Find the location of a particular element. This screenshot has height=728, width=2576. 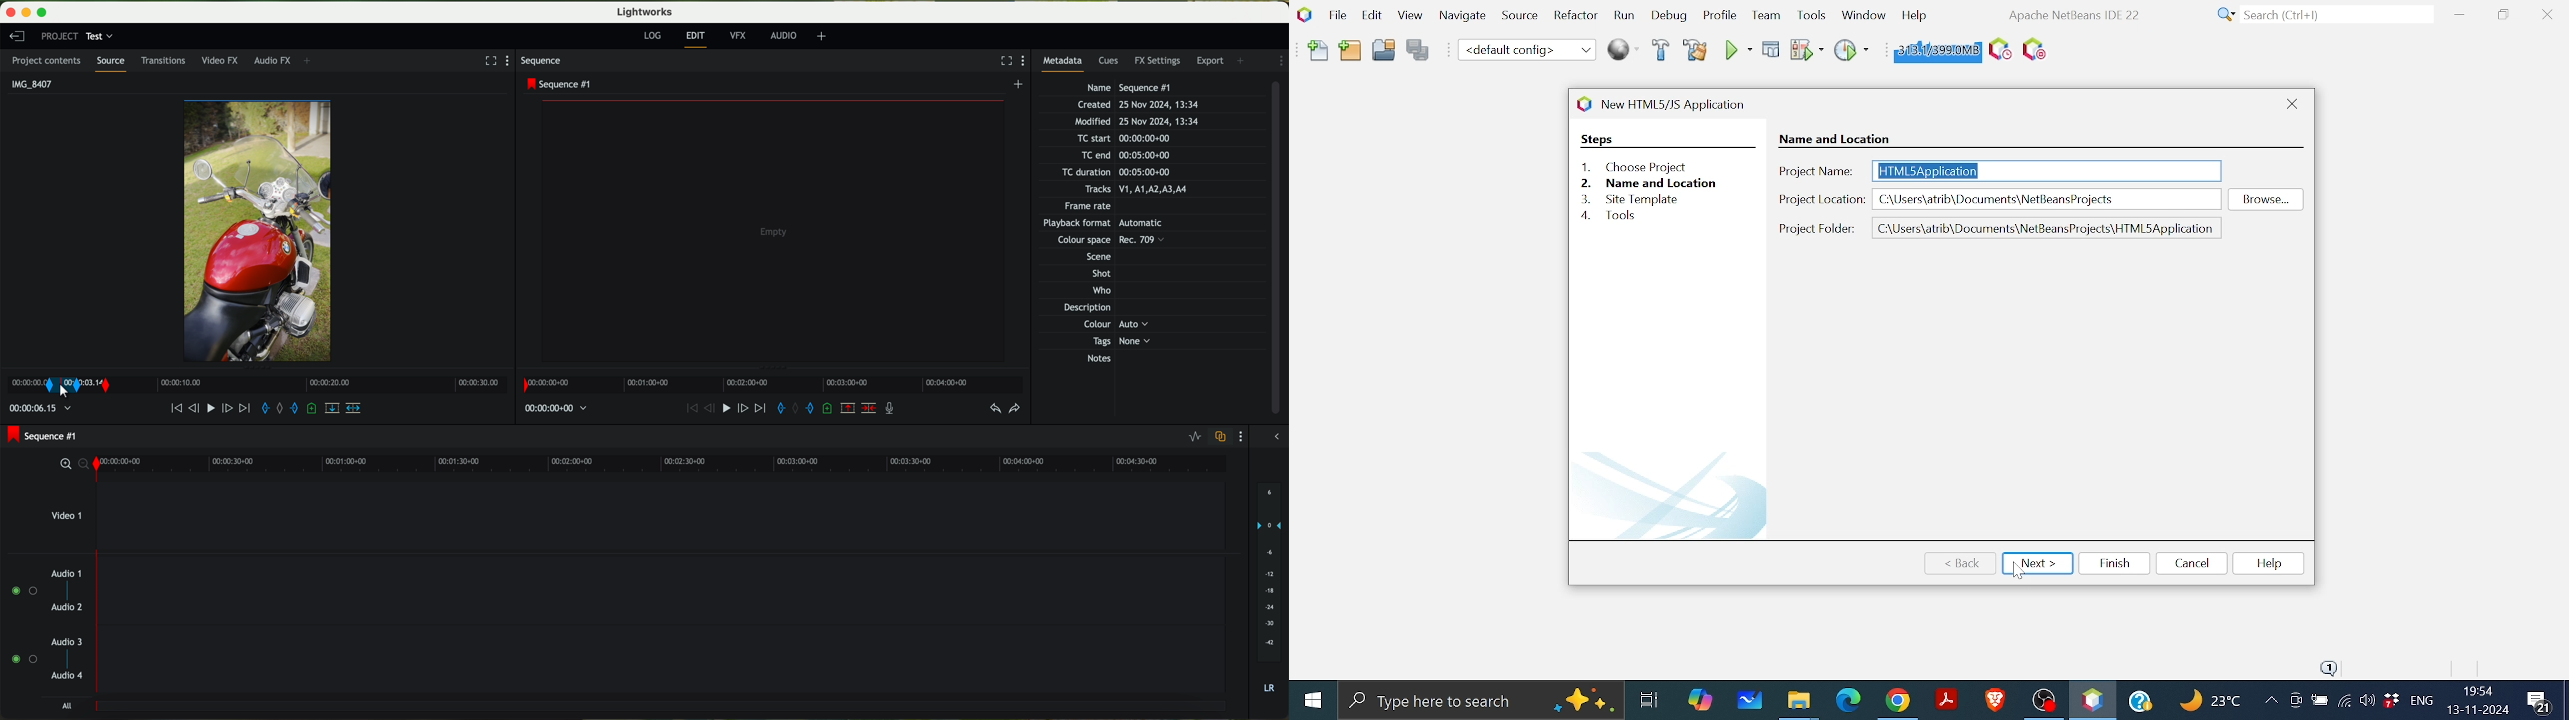

nudge one frame back is located at coordinates (703, 411).